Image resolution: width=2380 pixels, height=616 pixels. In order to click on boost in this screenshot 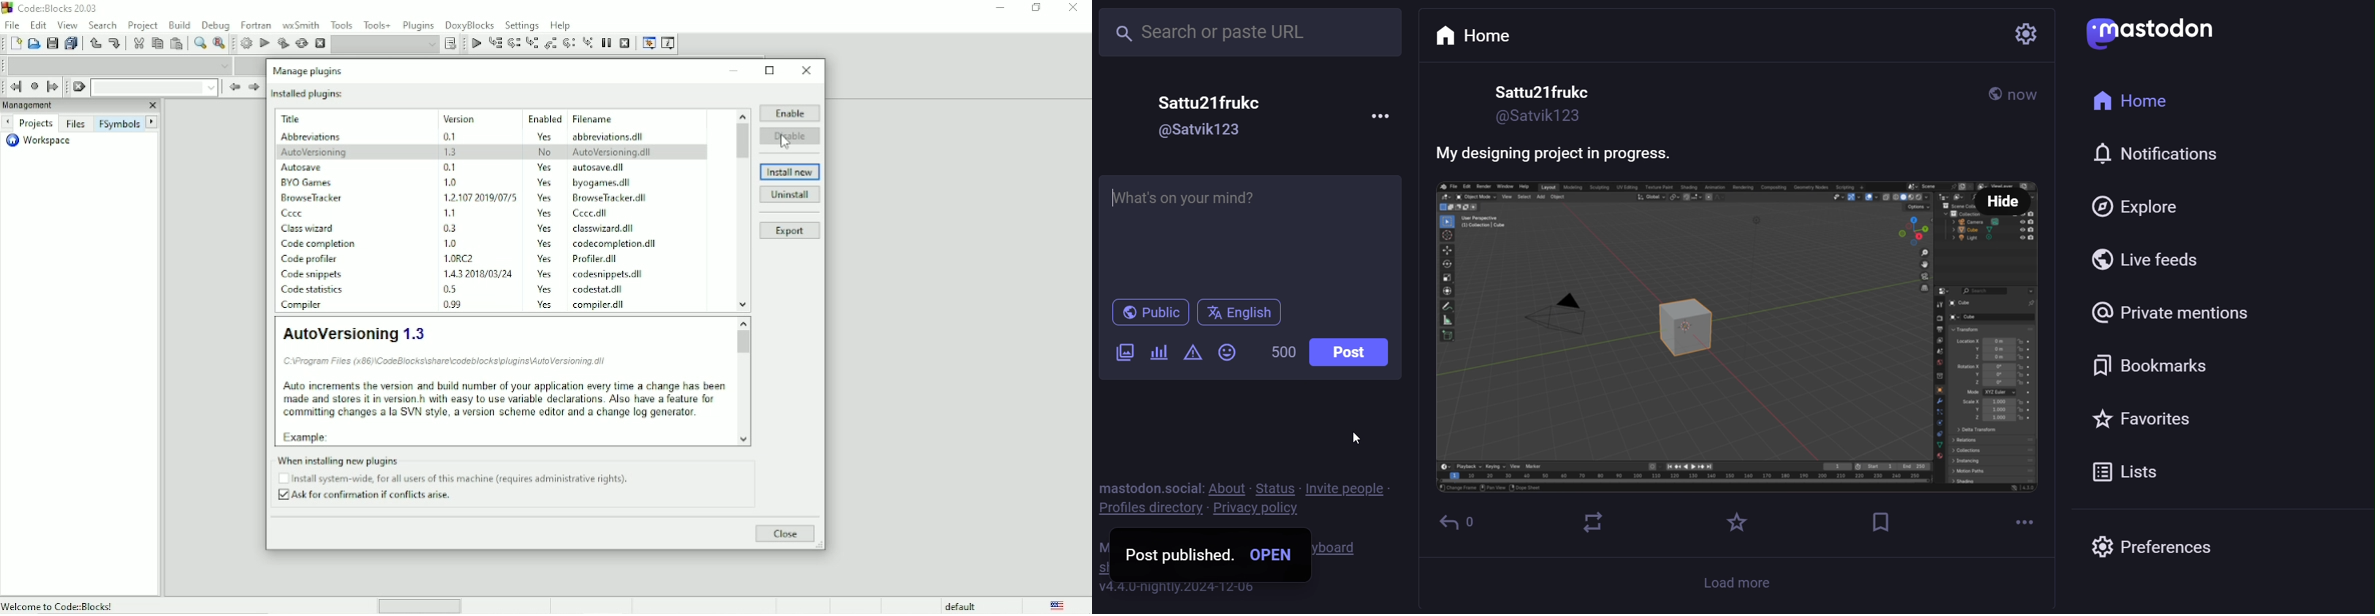, I will do `click(1584, 528)`.